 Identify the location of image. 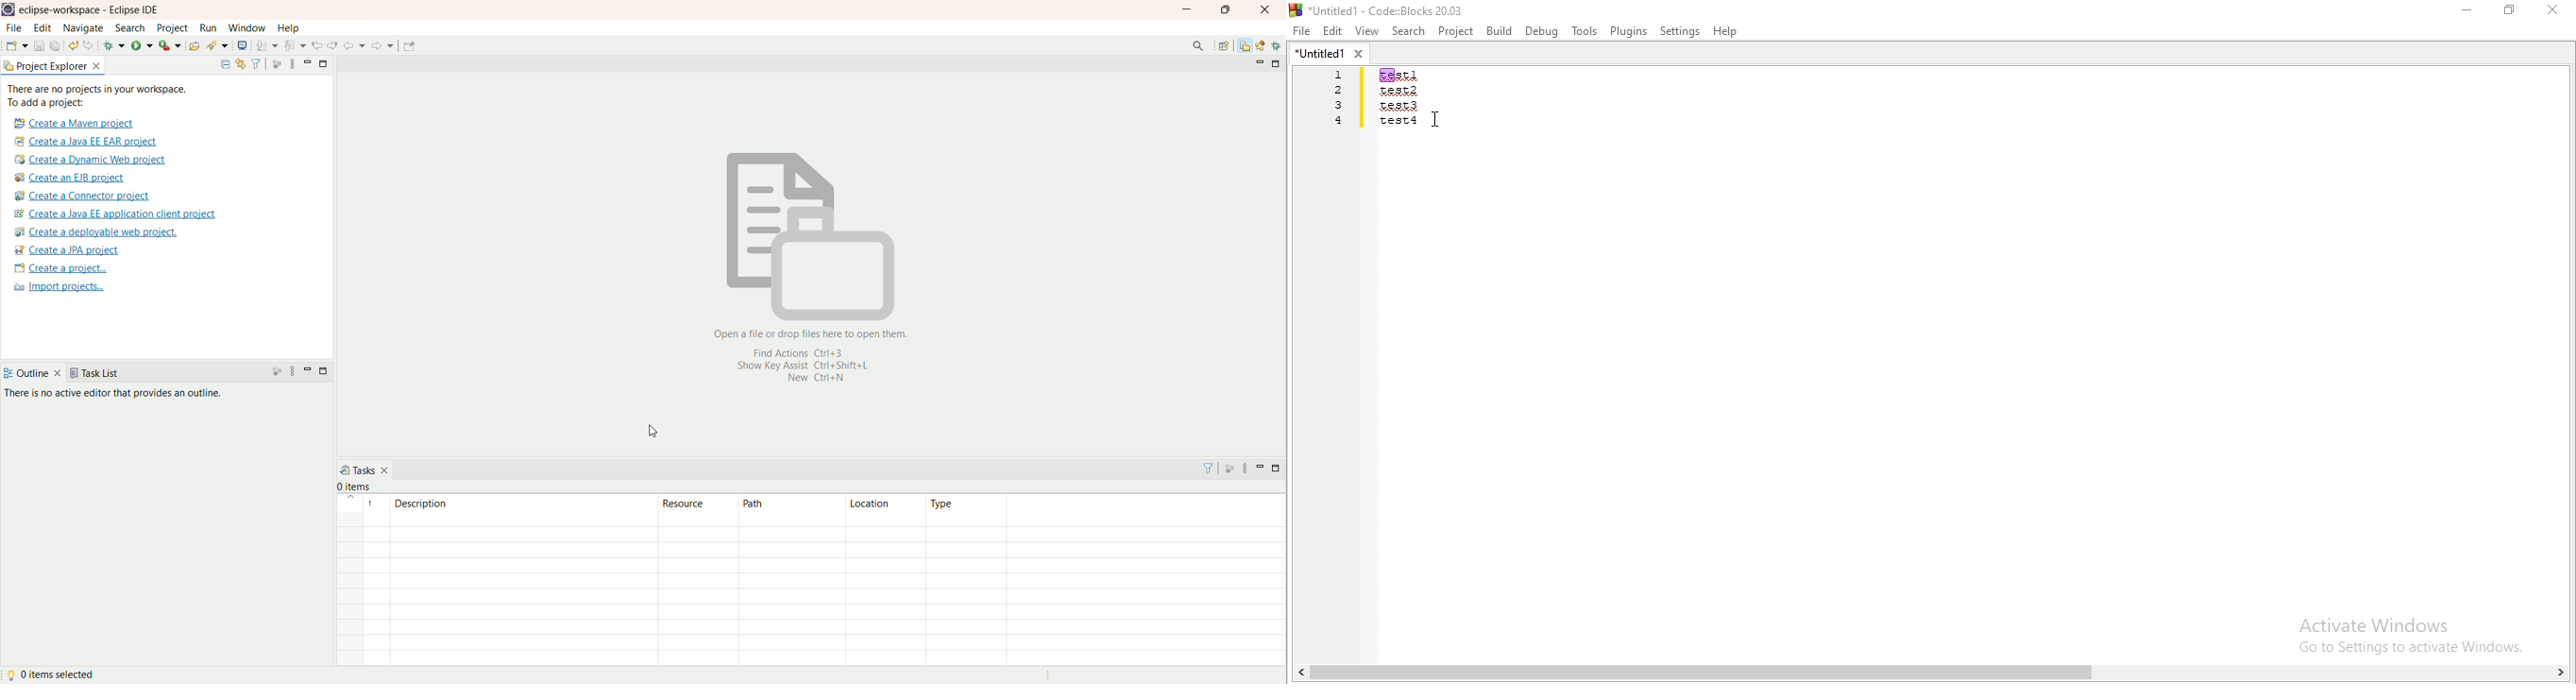
(807, 237).